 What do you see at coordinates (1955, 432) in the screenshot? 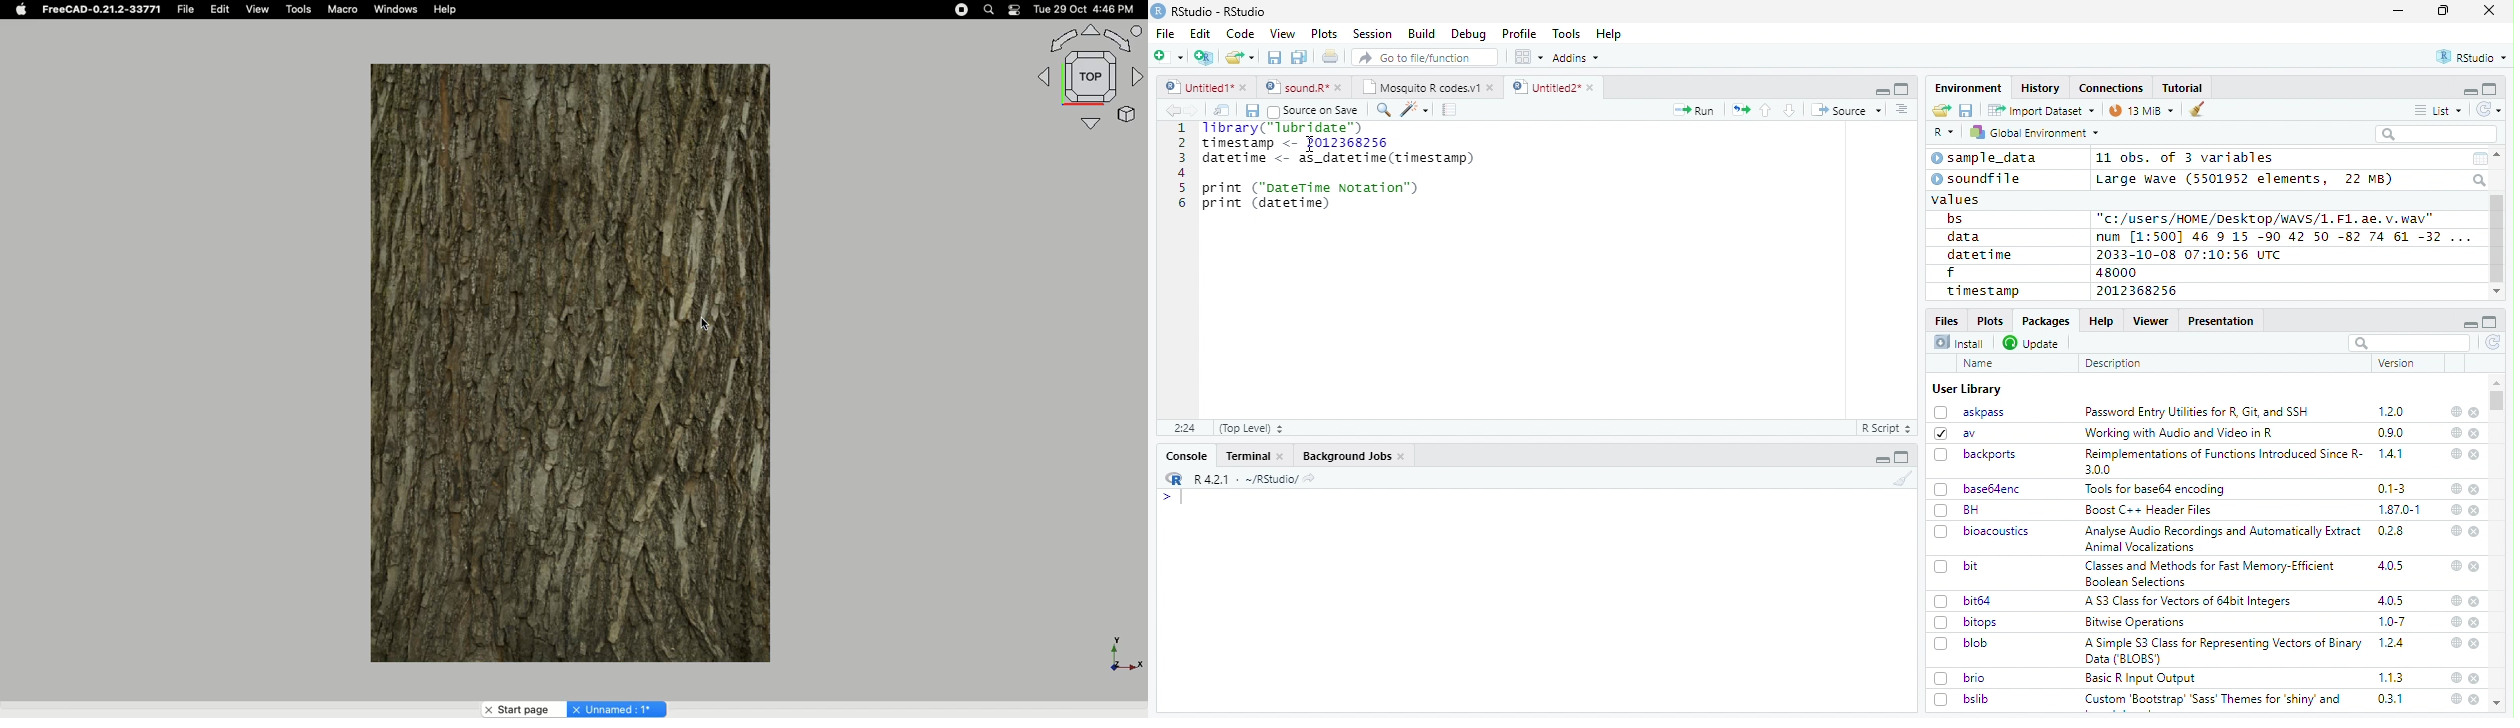
I see `av` at bounding box center [1955, 432].